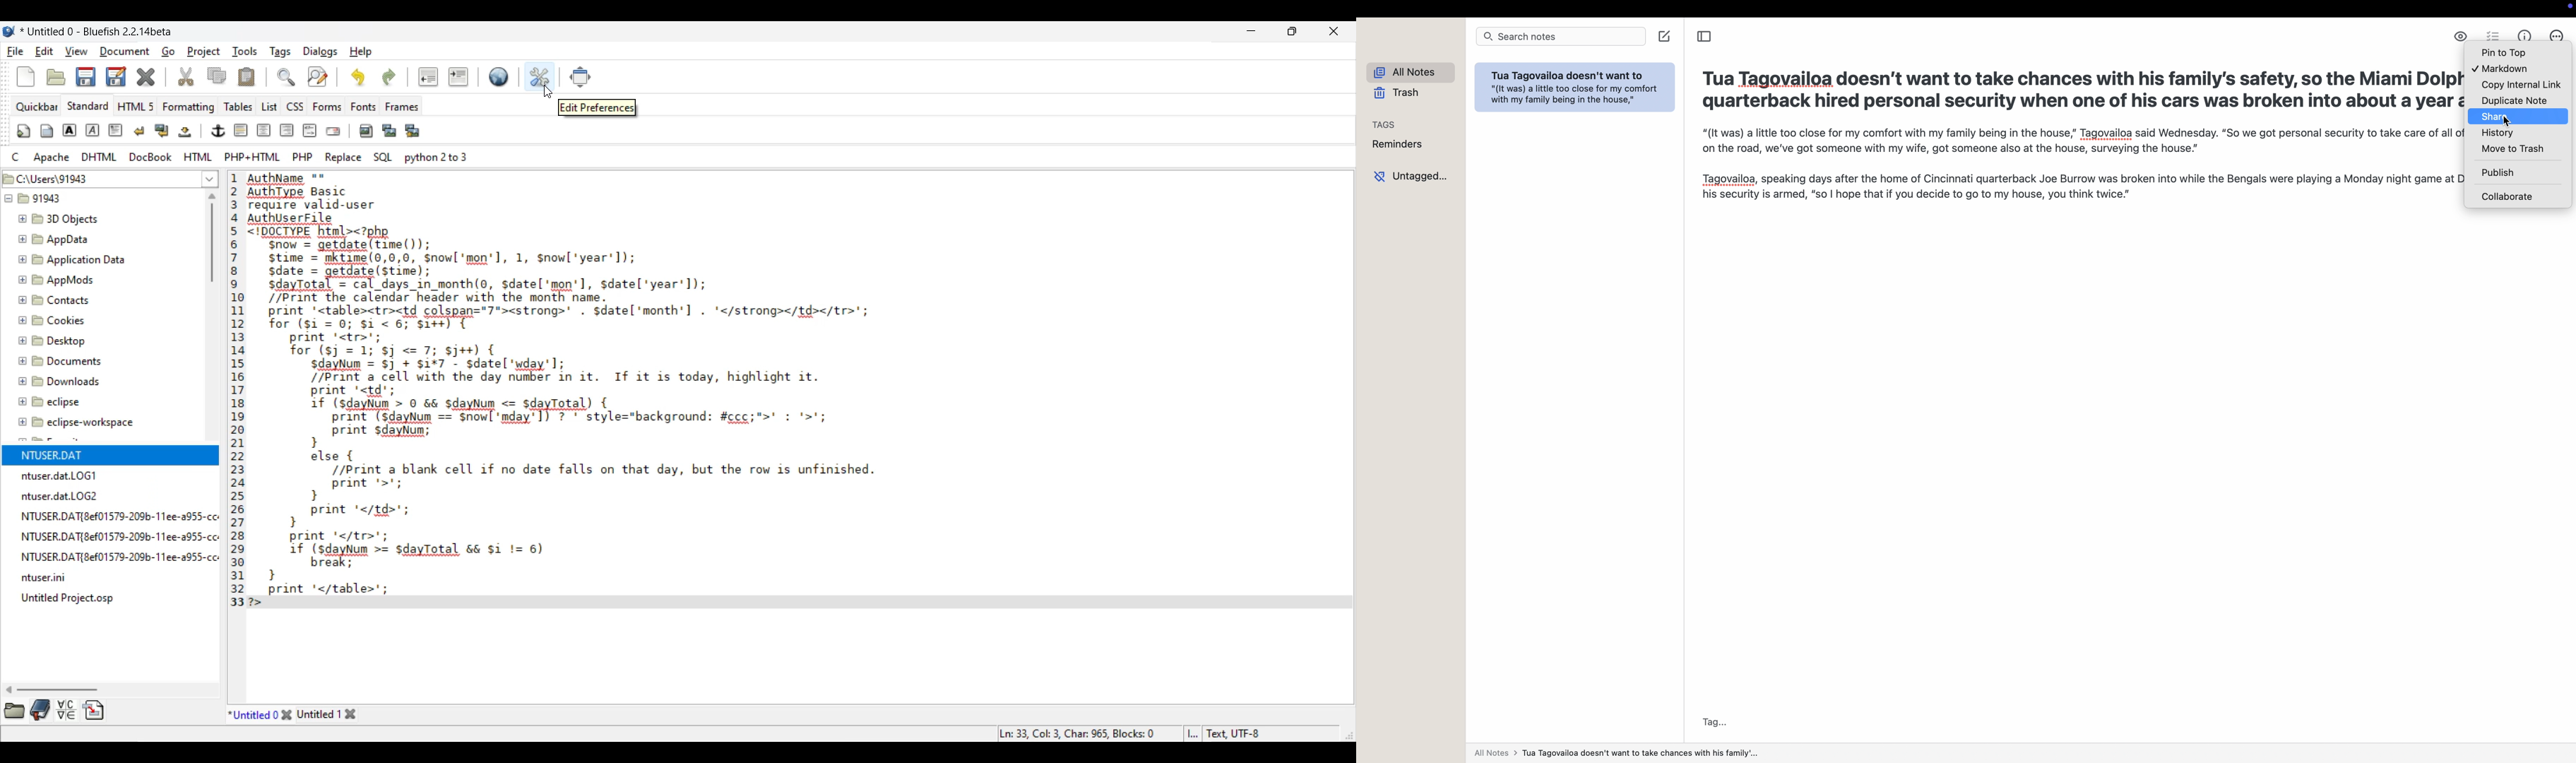  Describe the element at coordinates (125, 52) in the screenshot. I see `Document menu` at that location.